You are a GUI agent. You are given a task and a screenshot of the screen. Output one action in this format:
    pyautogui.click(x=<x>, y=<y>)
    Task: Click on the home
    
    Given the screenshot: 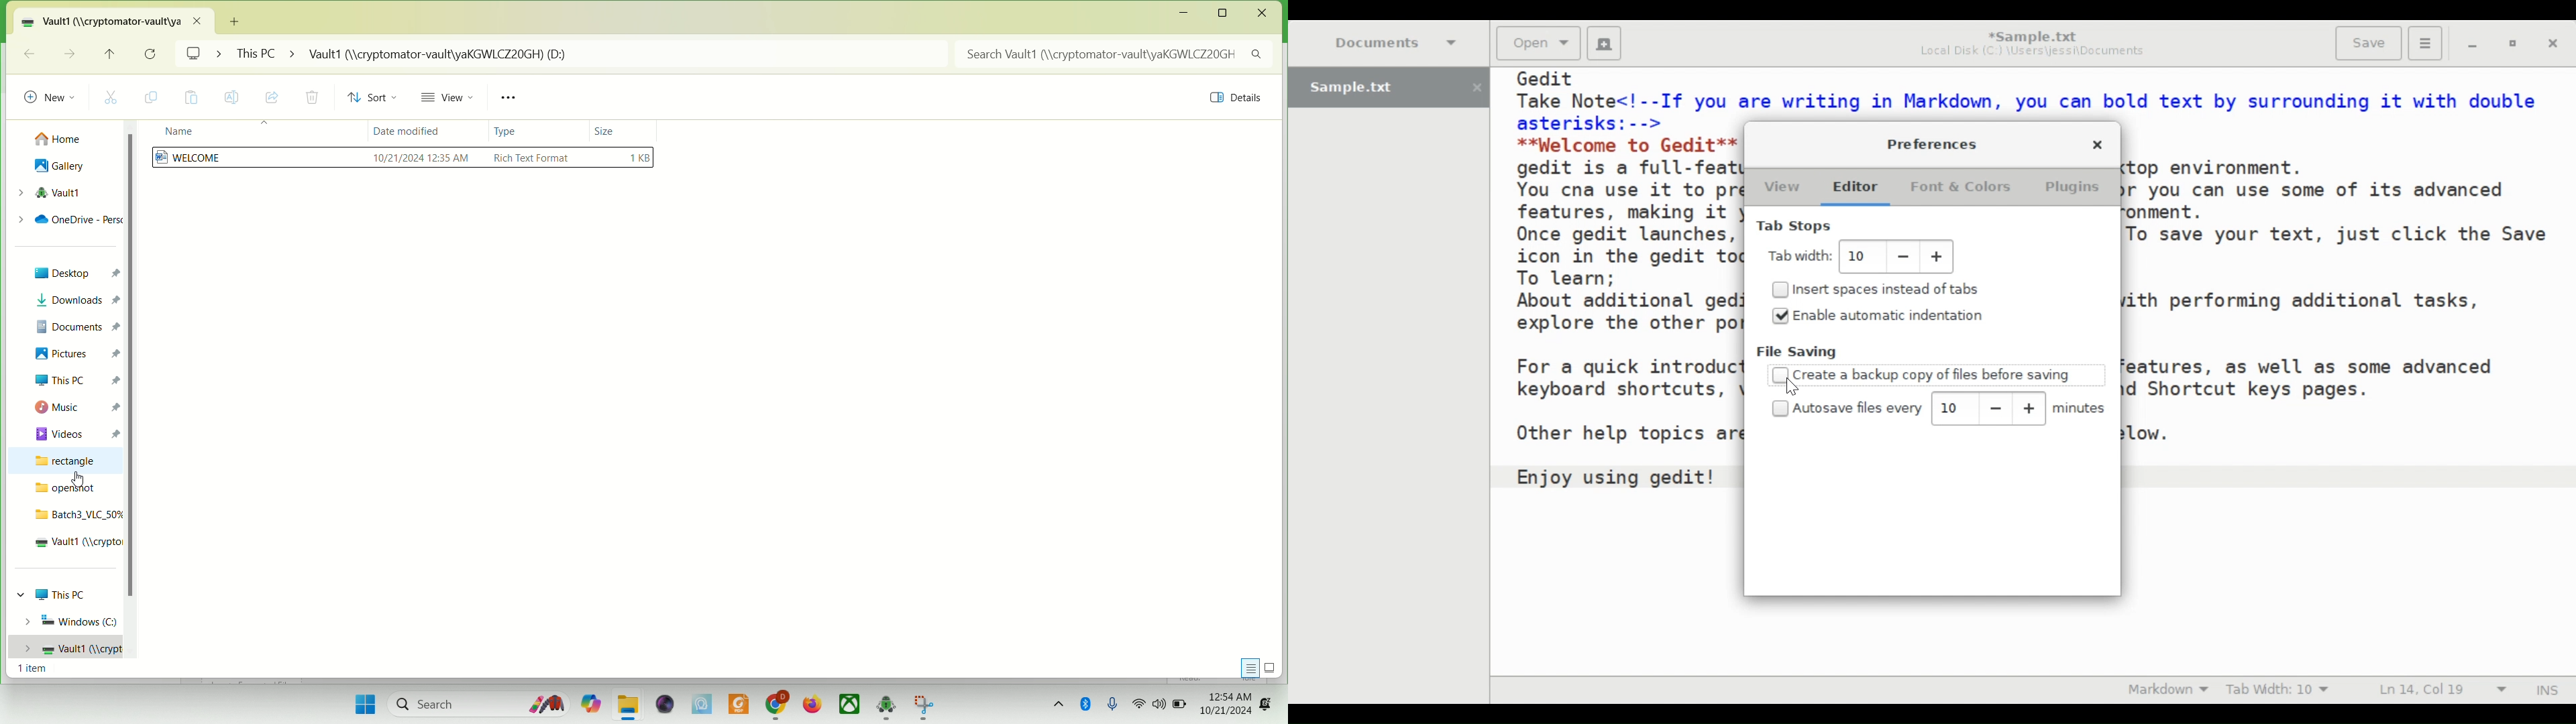 What is the action you would take?
    pyautogui.click(x=60, y=135)
    